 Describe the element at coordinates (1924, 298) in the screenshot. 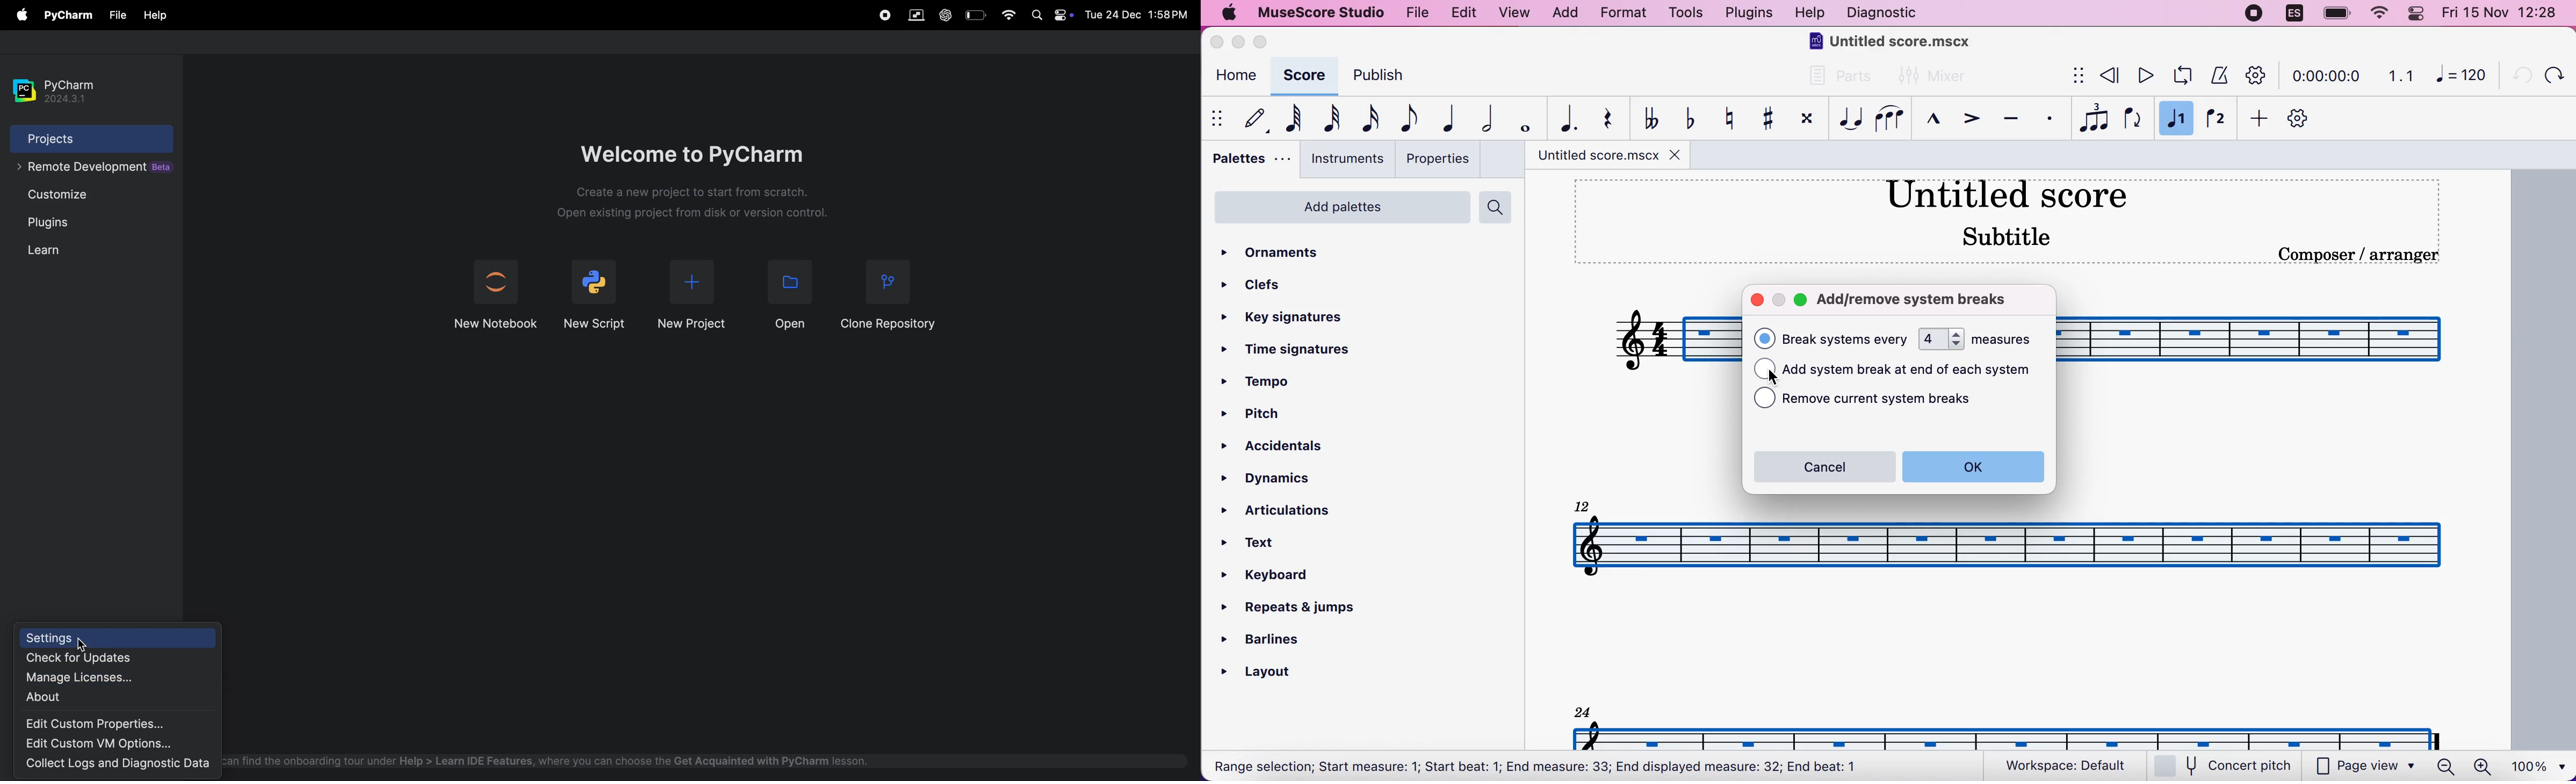

I see `add/remove system breaks` at that location.